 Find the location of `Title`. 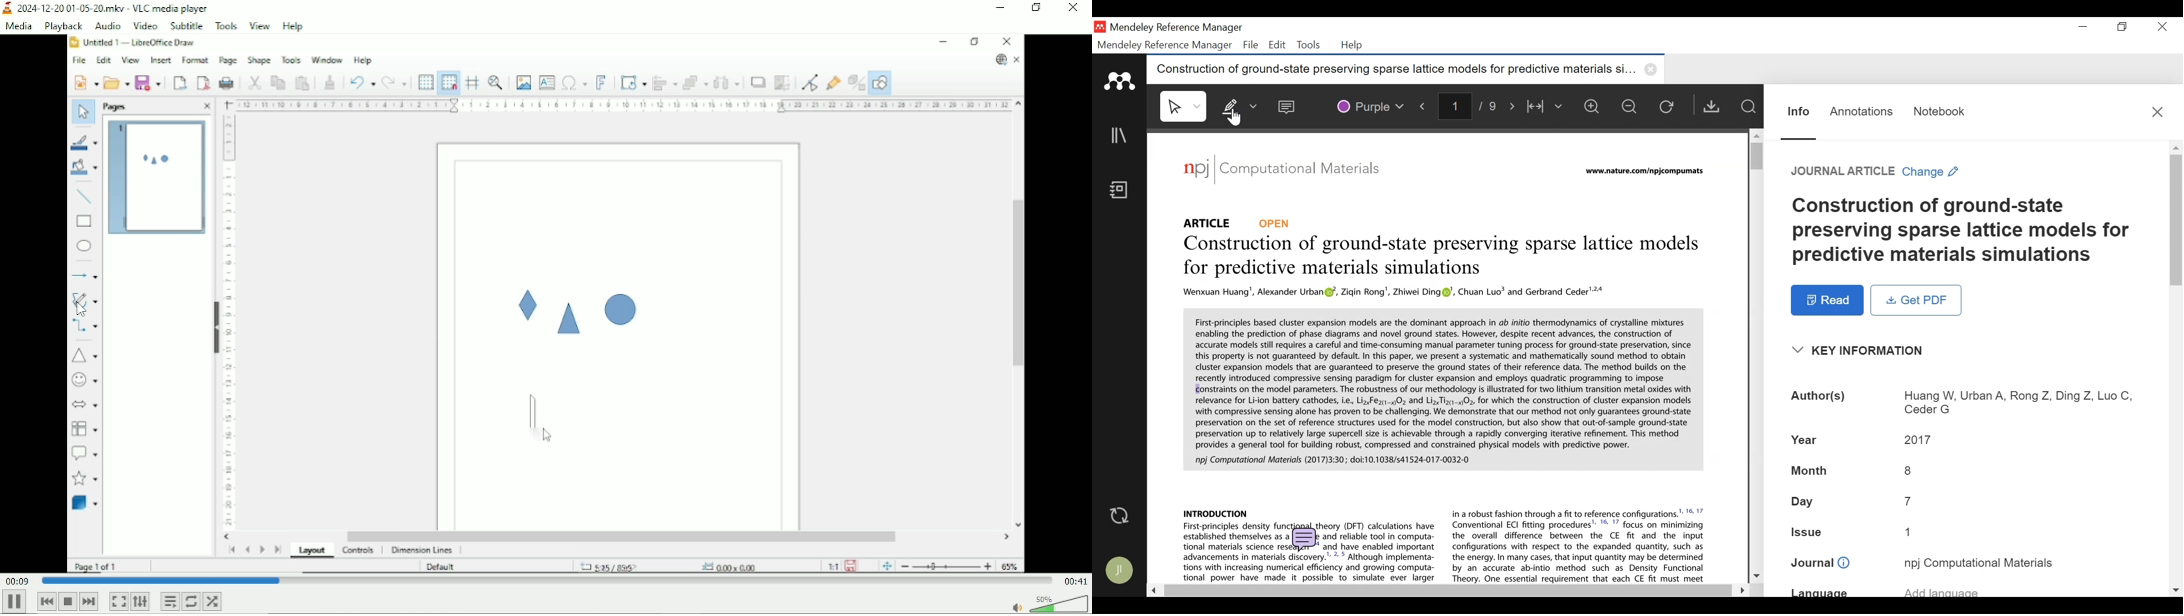

Title is located at coordinates (1444, 258).